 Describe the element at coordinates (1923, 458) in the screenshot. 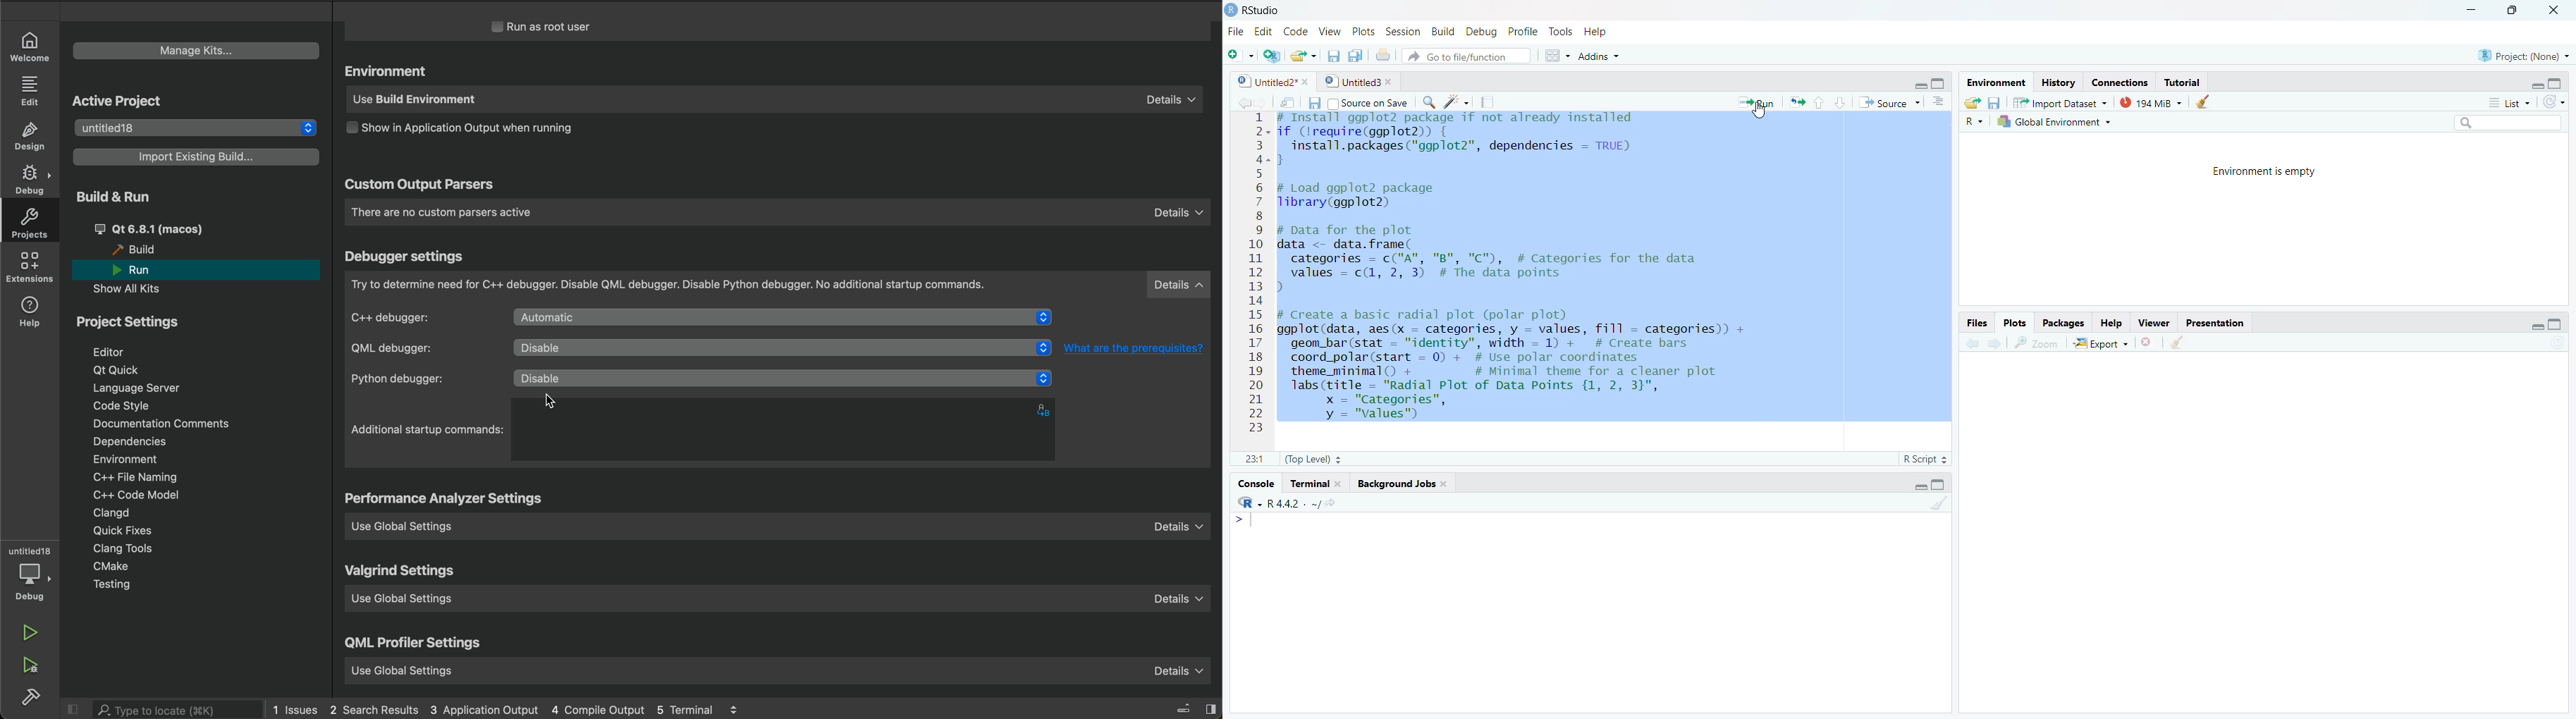

I see `R Script ` at that location.